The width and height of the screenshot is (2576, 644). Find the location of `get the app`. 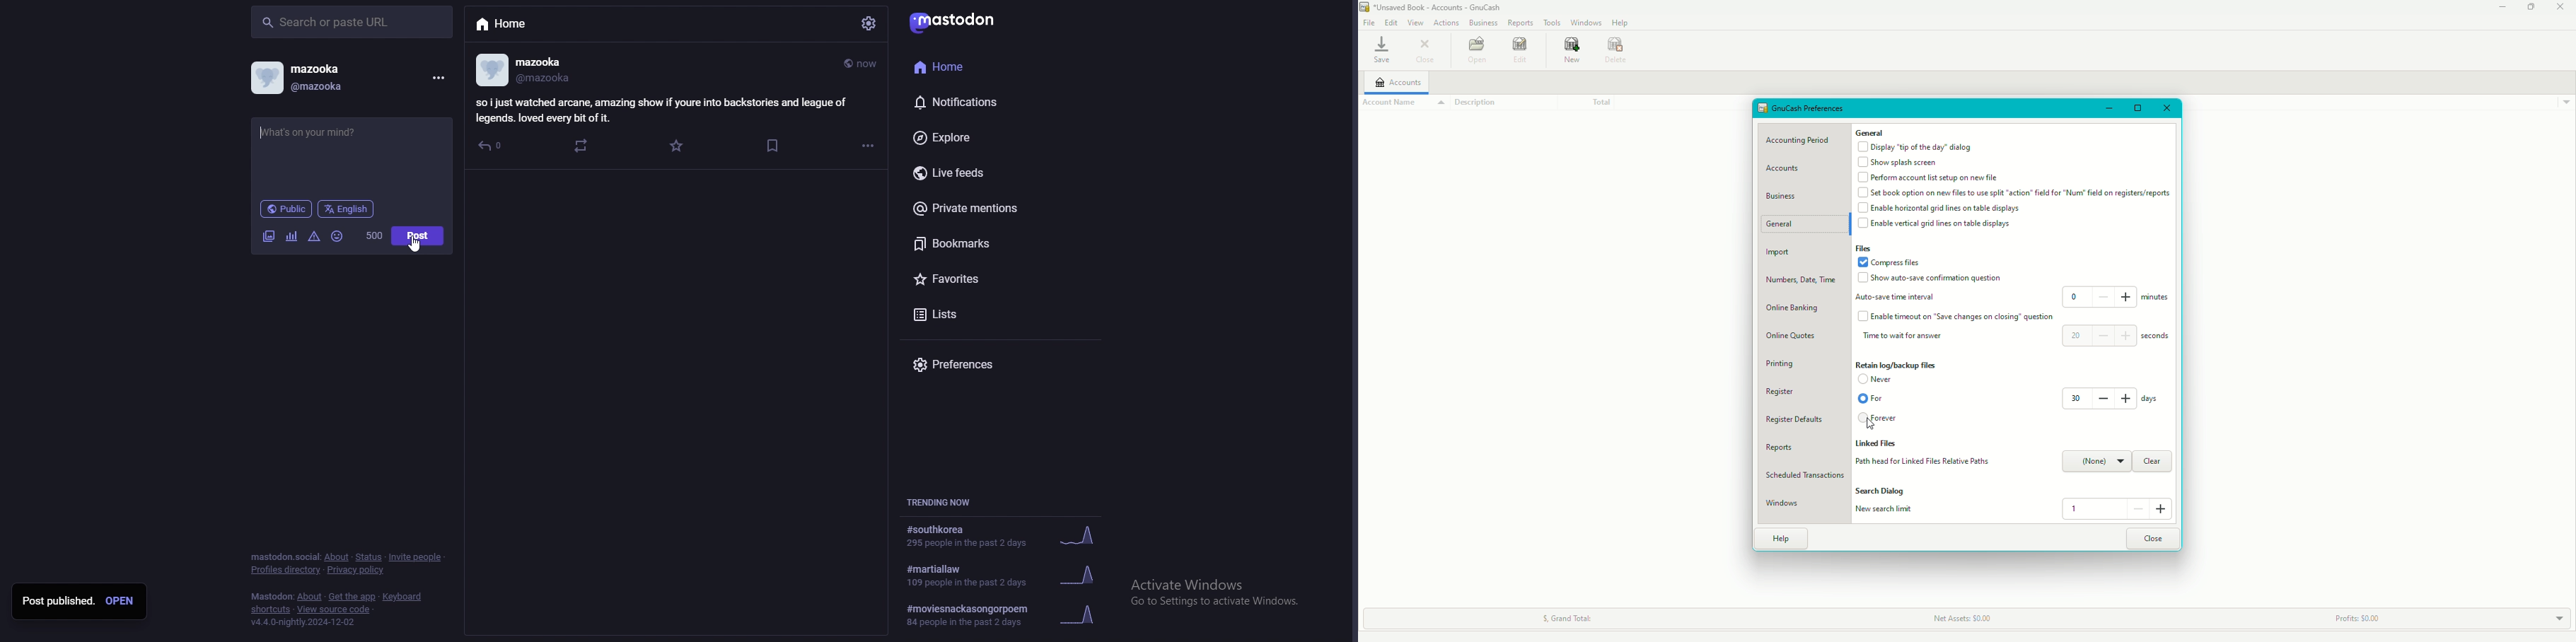

get the app is located at coordinates (354, 596).